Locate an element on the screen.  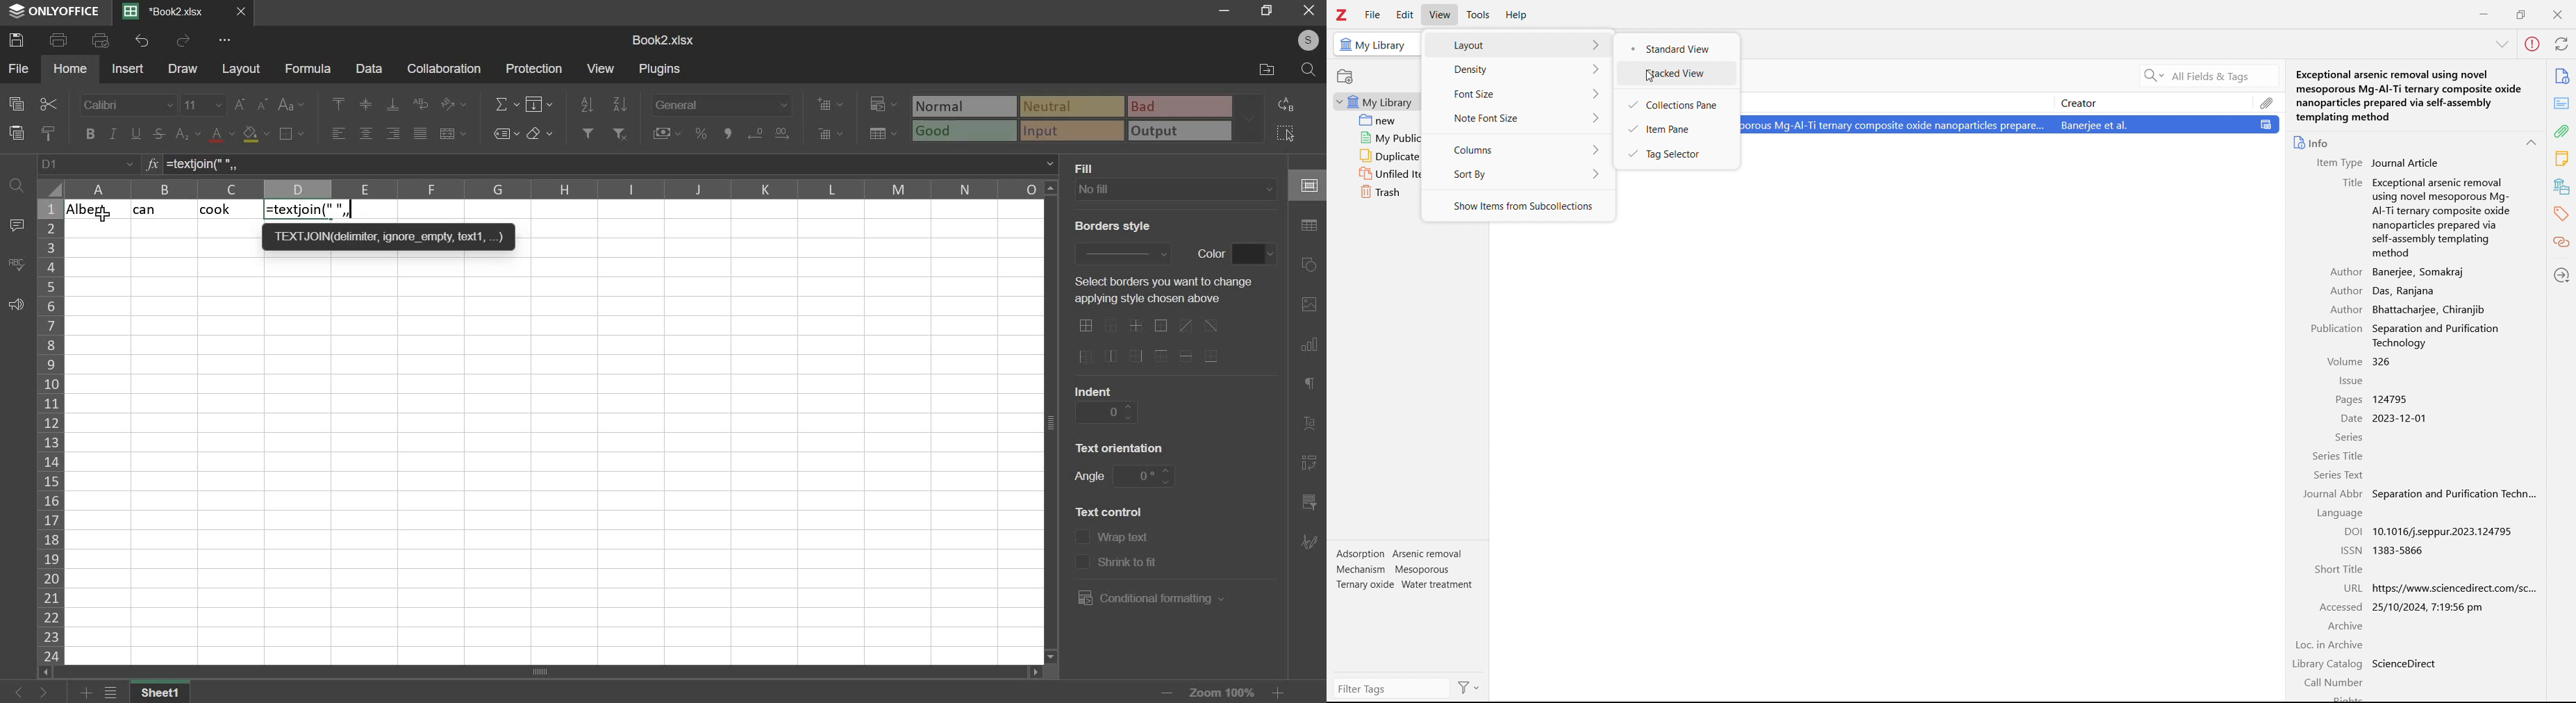
layout is located at coordinates (242, 69).